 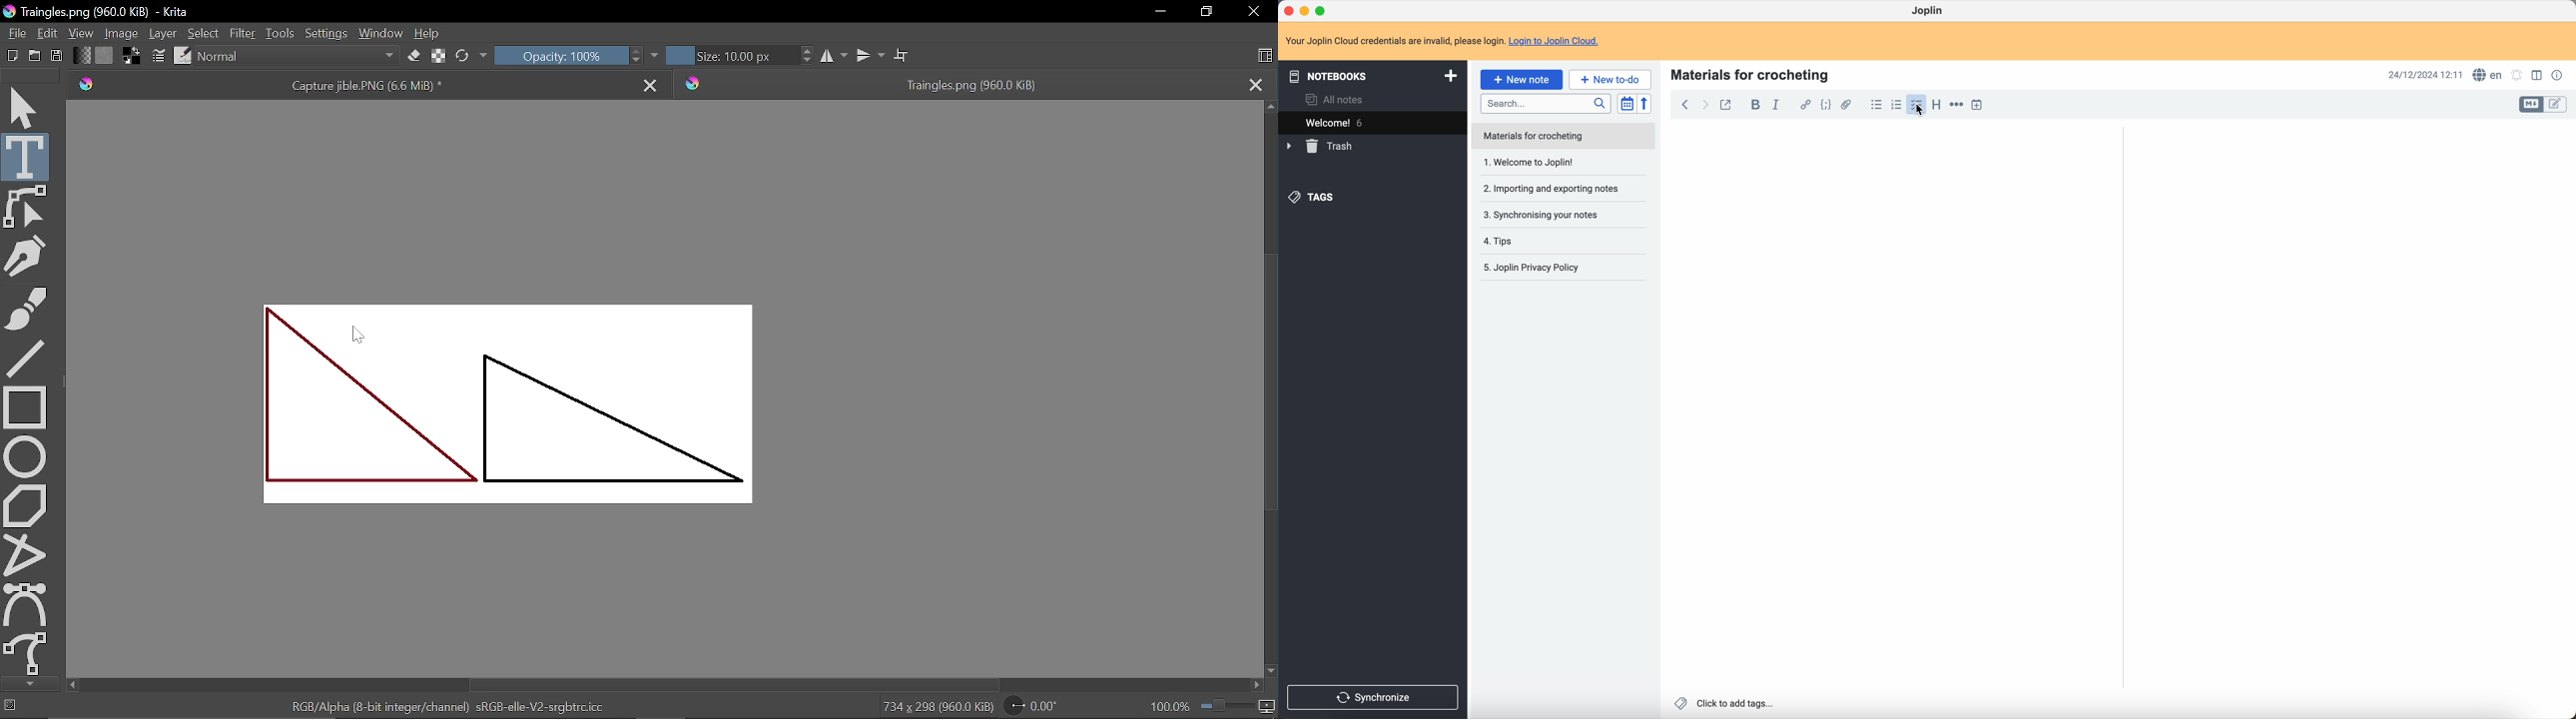 What do you see at coordinates (454, 706) in the screenshot?
I see `RGB/Alpha (8 - bit integer/channel) sRGB` at bounding box center [454, 706].